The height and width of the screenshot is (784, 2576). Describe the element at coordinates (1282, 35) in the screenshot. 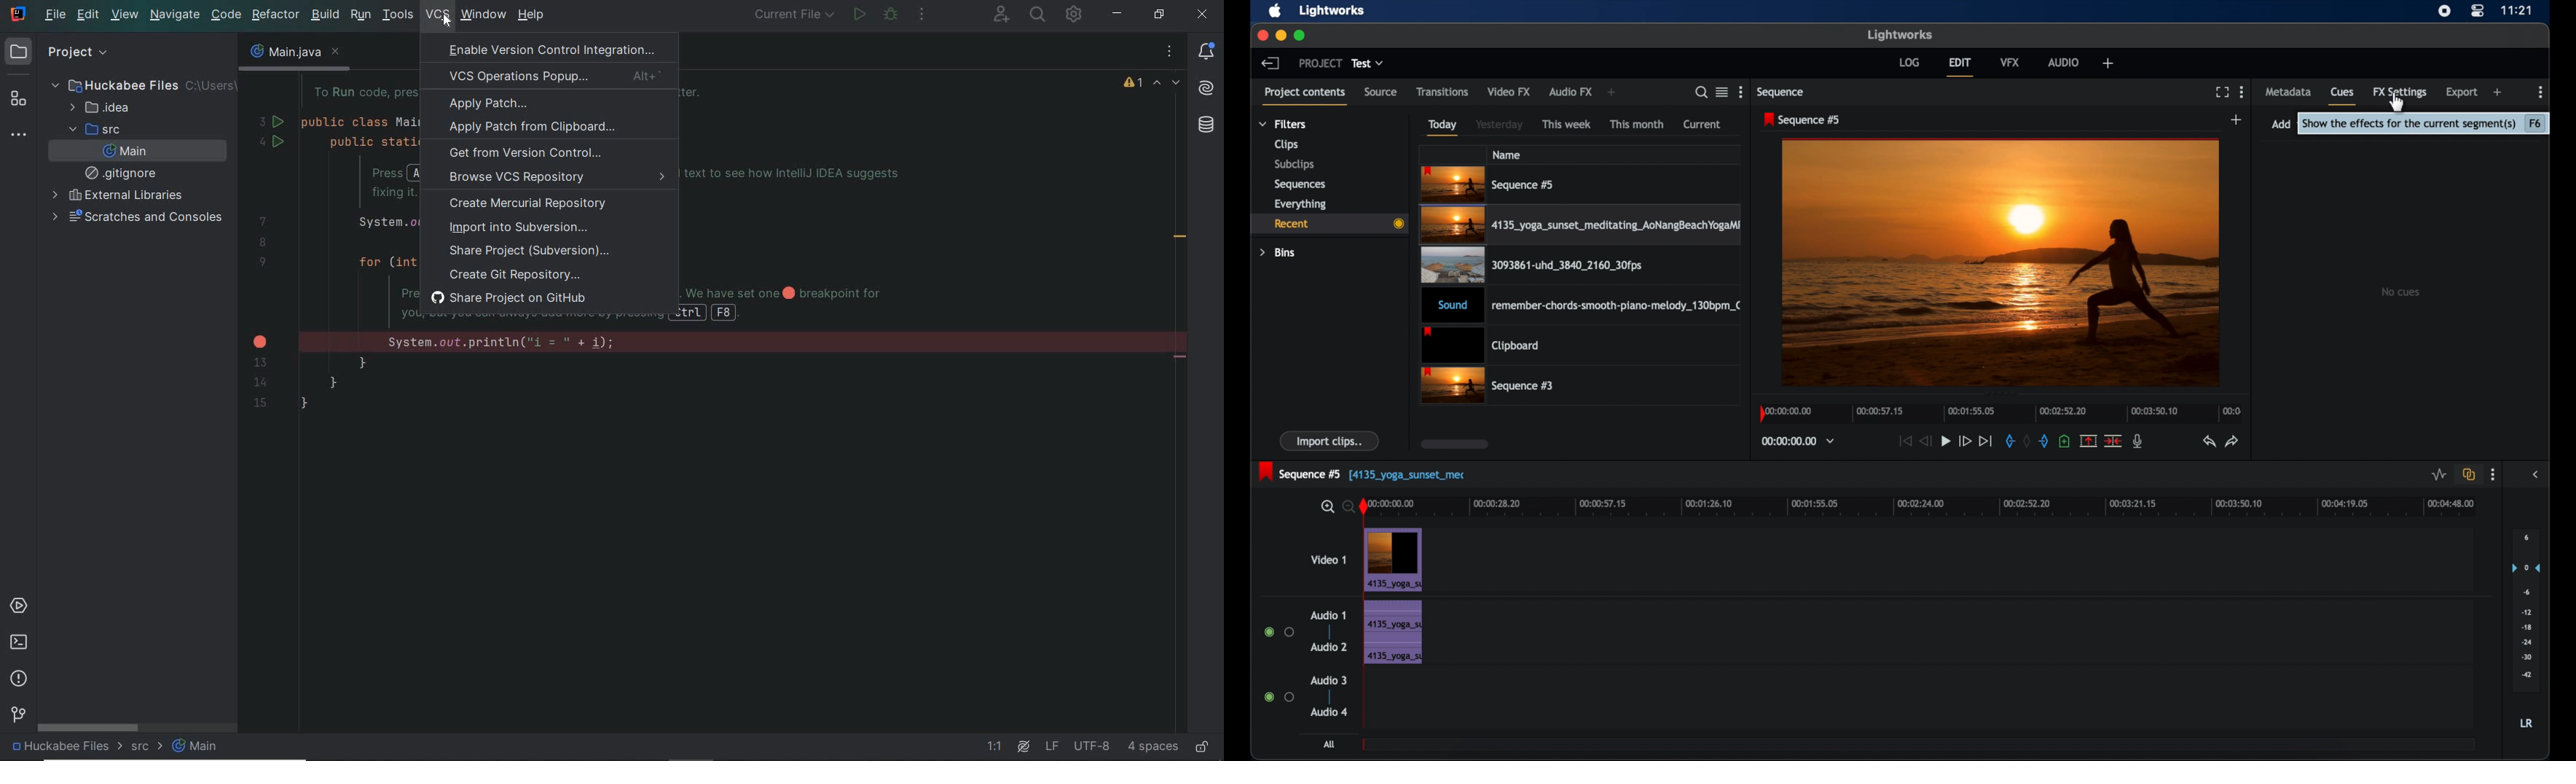

I see `minimize` at that location.